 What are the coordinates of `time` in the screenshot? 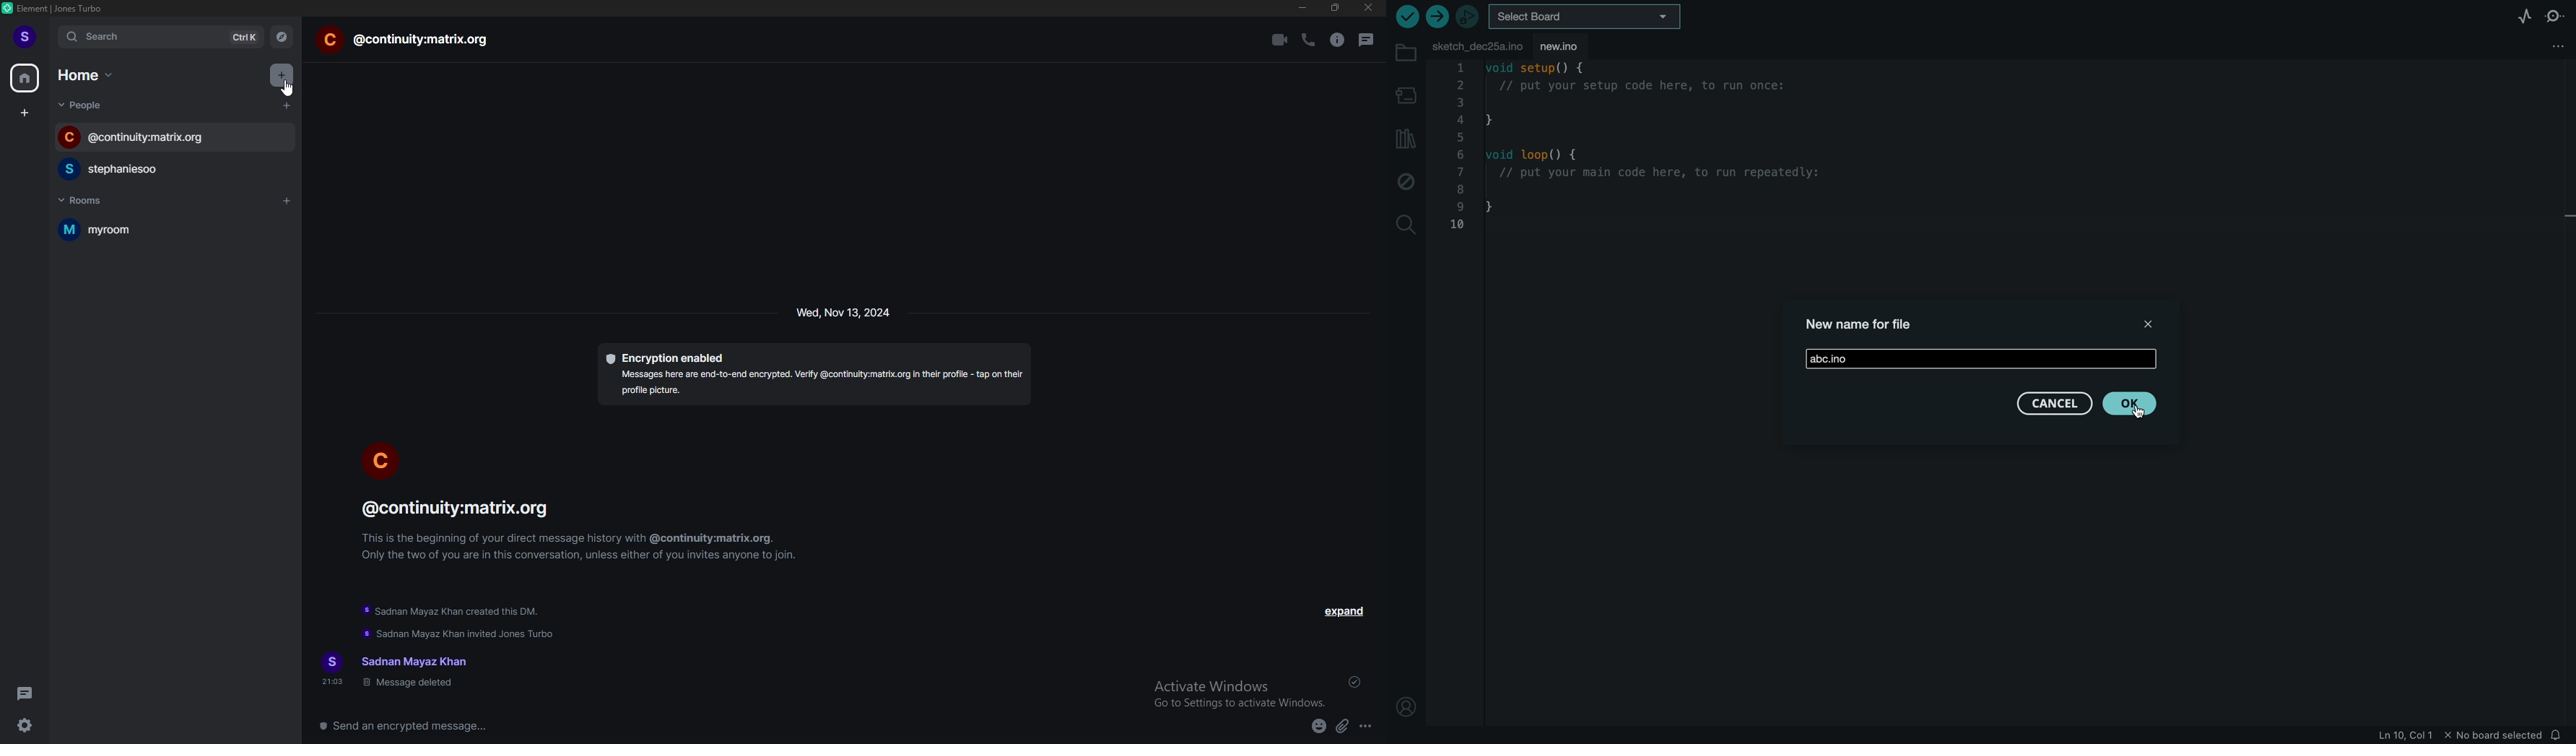 It's located at (845, 312).